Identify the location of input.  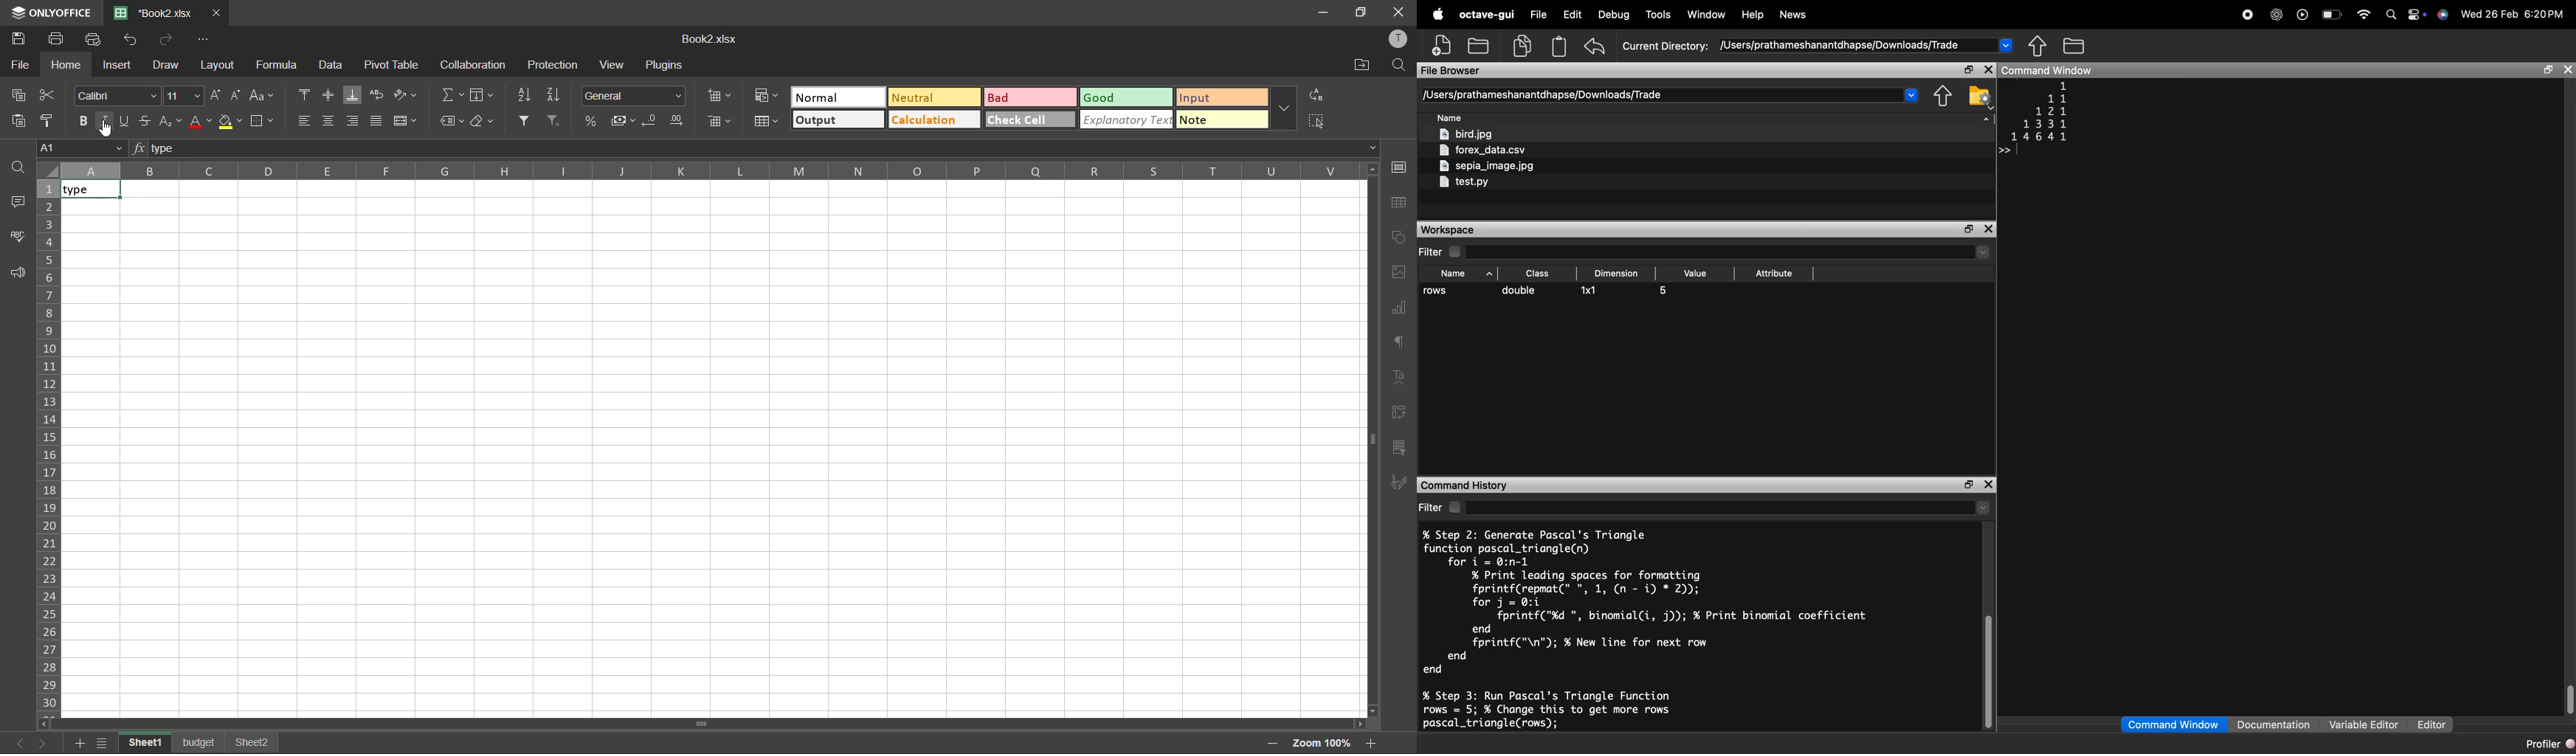
(1222, 97).